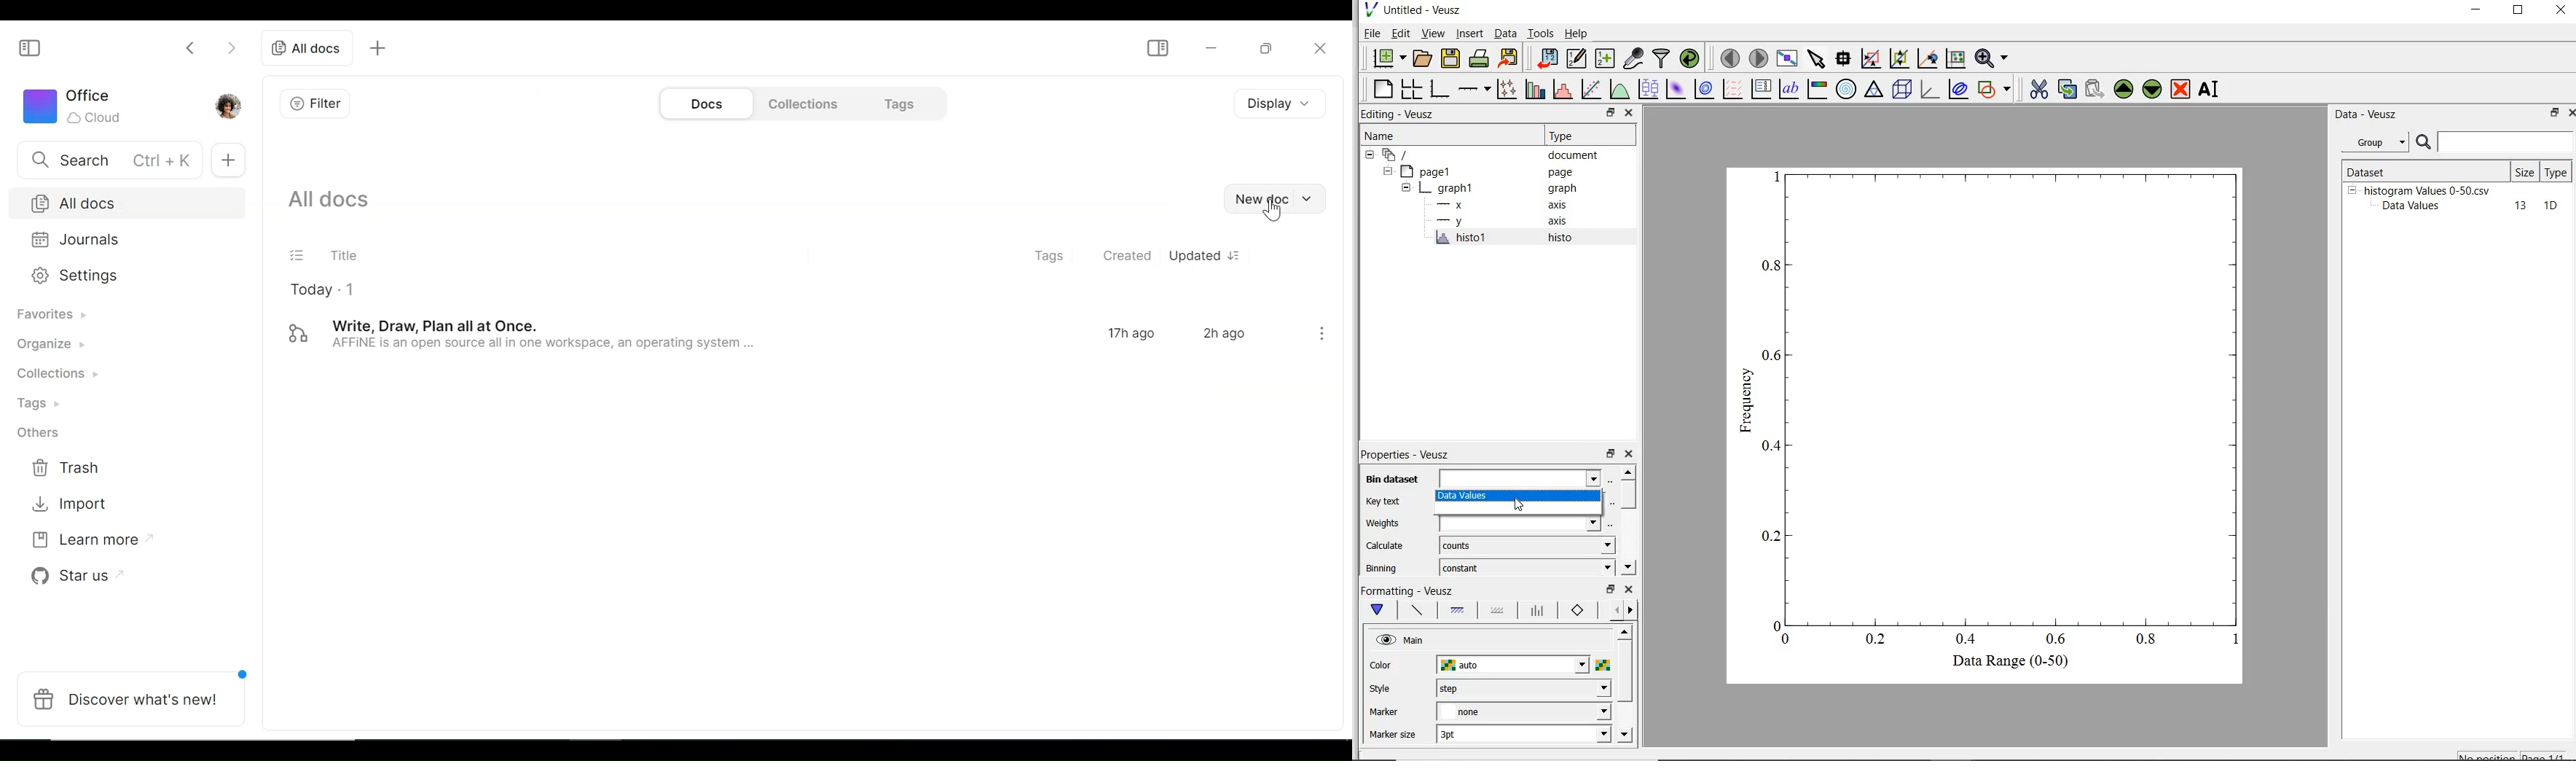 This screenshot has width=2576, height=784. What do you see at coordinates (1535, 88) in the screenshot?
I see `plot bar charts` at bounding box center [1535, 88].